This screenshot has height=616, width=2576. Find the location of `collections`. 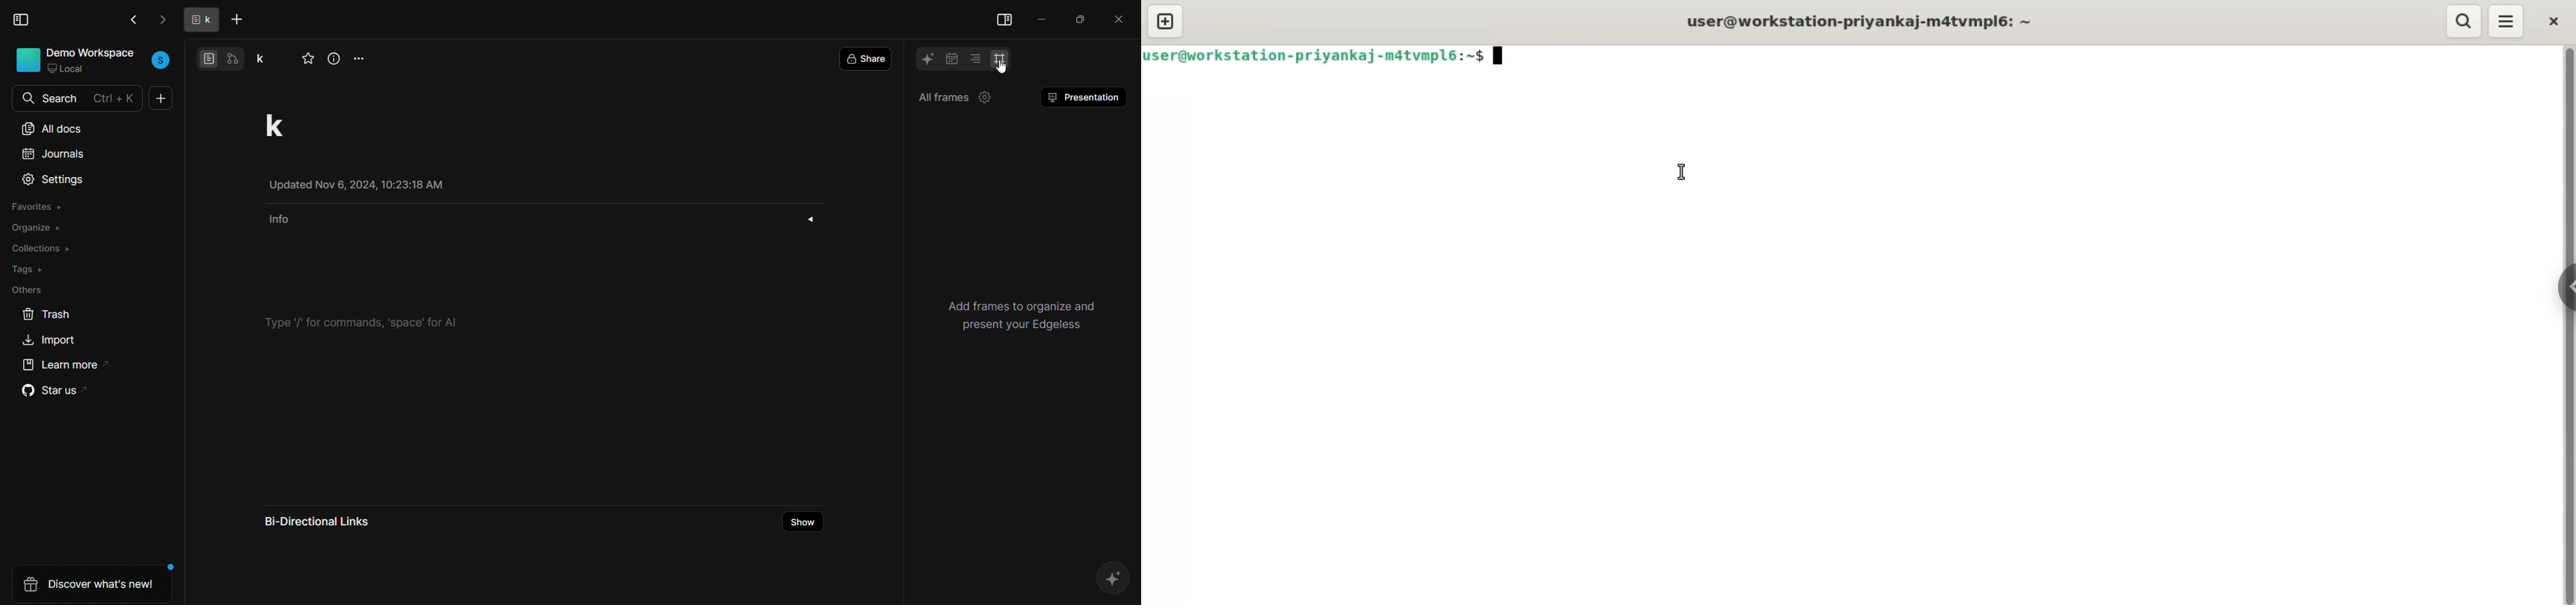

collections is located at coordinates (42, 248).